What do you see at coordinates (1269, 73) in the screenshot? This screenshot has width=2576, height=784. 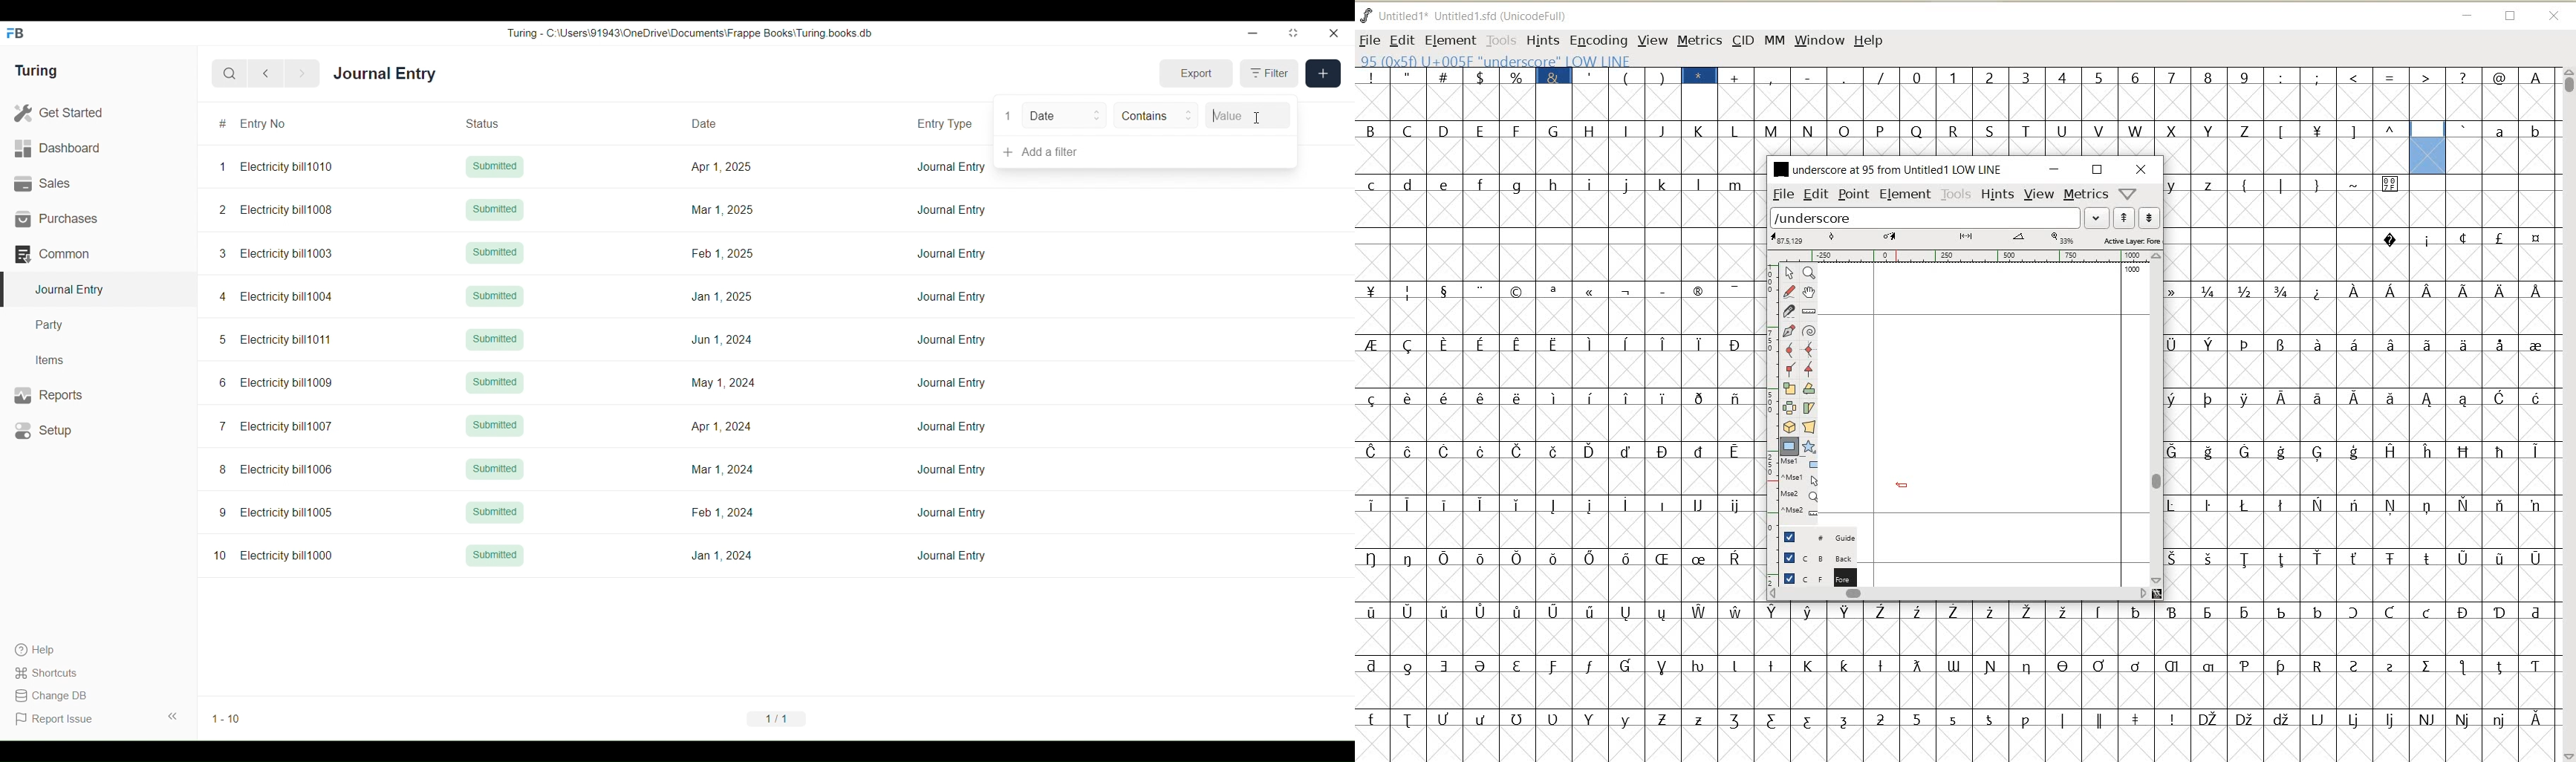 I see `Filter` at bounding box center [1269, 73].